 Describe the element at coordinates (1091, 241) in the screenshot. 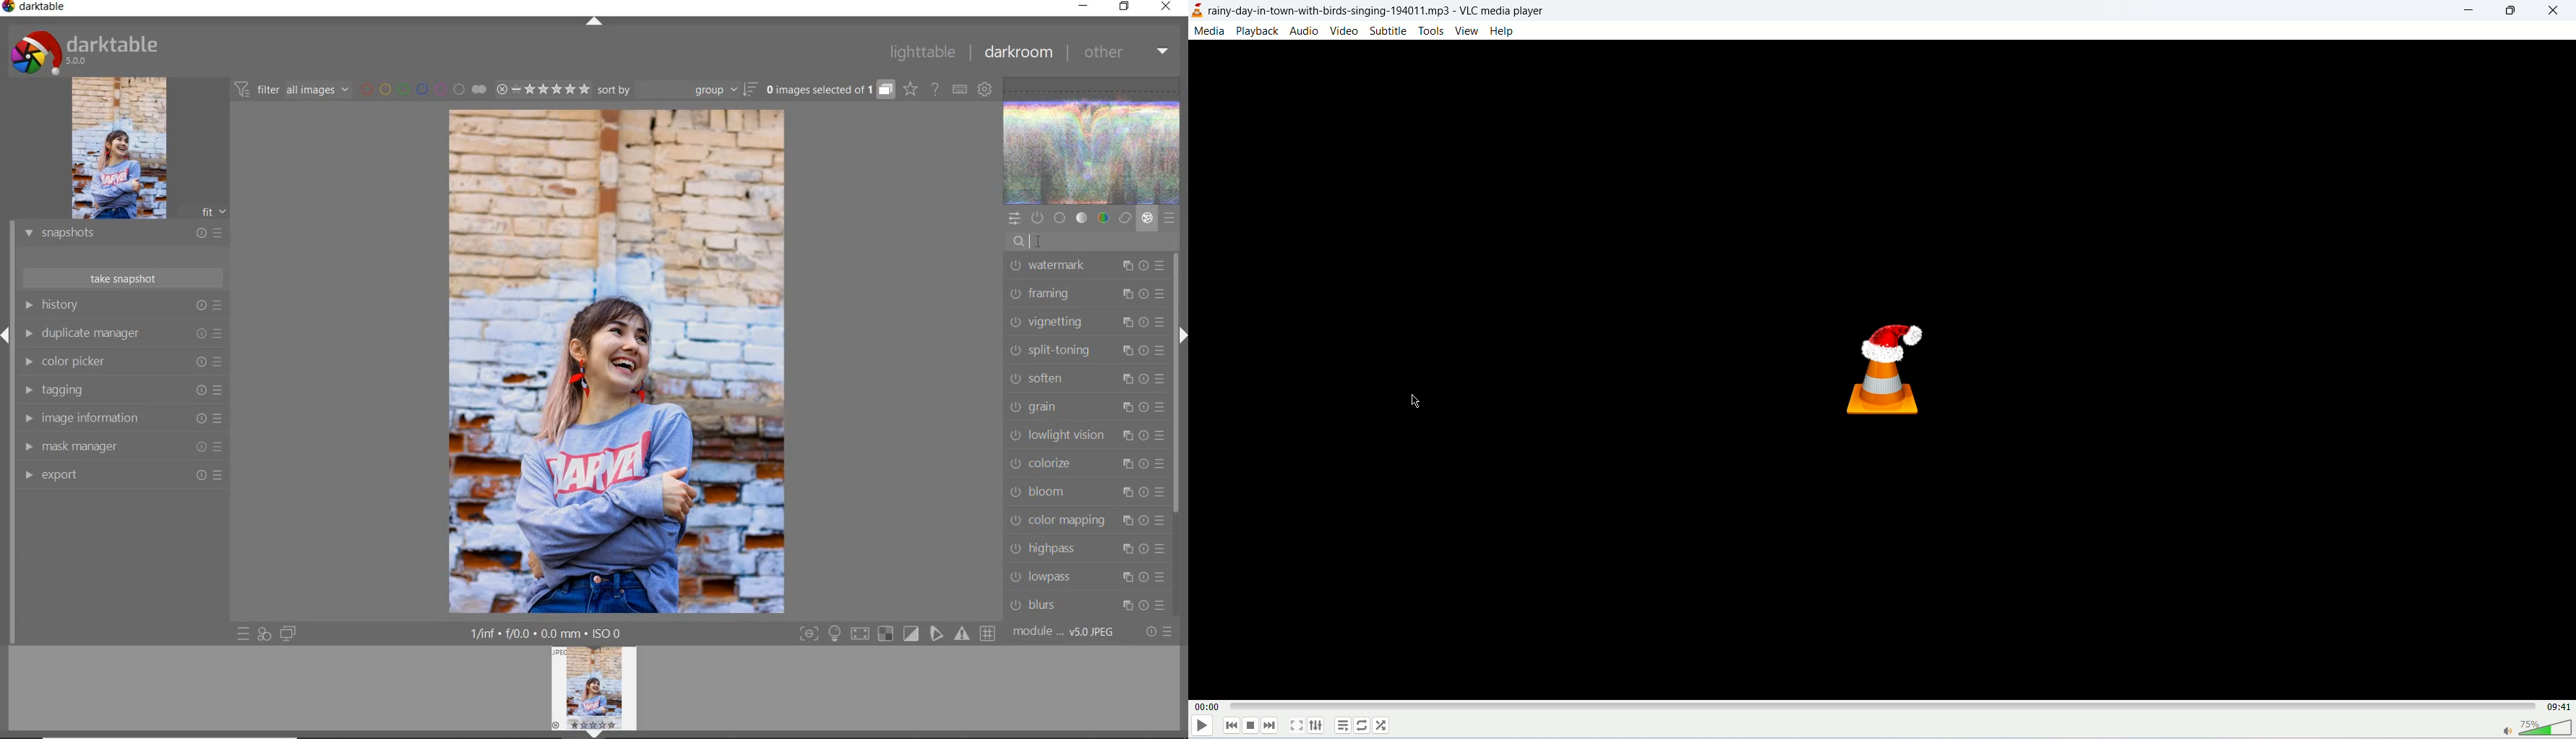

I see `search modules by name` at that location.